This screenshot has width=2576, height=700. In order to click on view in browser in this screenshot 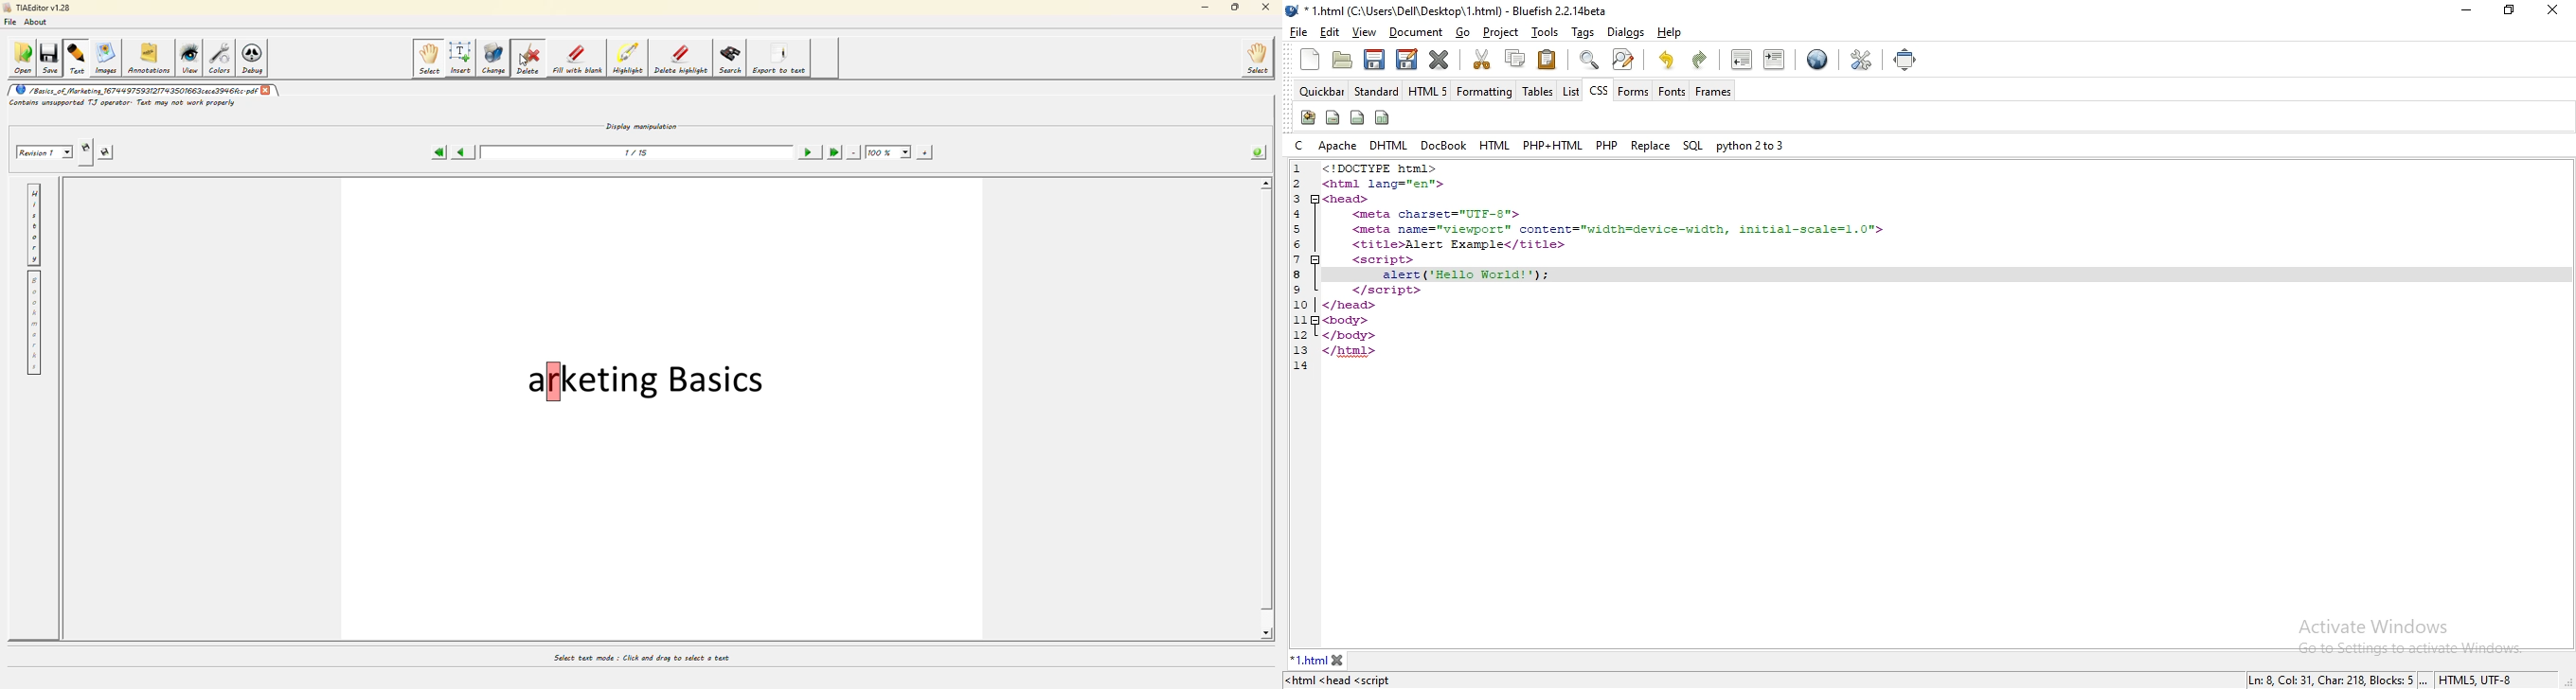, I will do `click(1818, 61)`.